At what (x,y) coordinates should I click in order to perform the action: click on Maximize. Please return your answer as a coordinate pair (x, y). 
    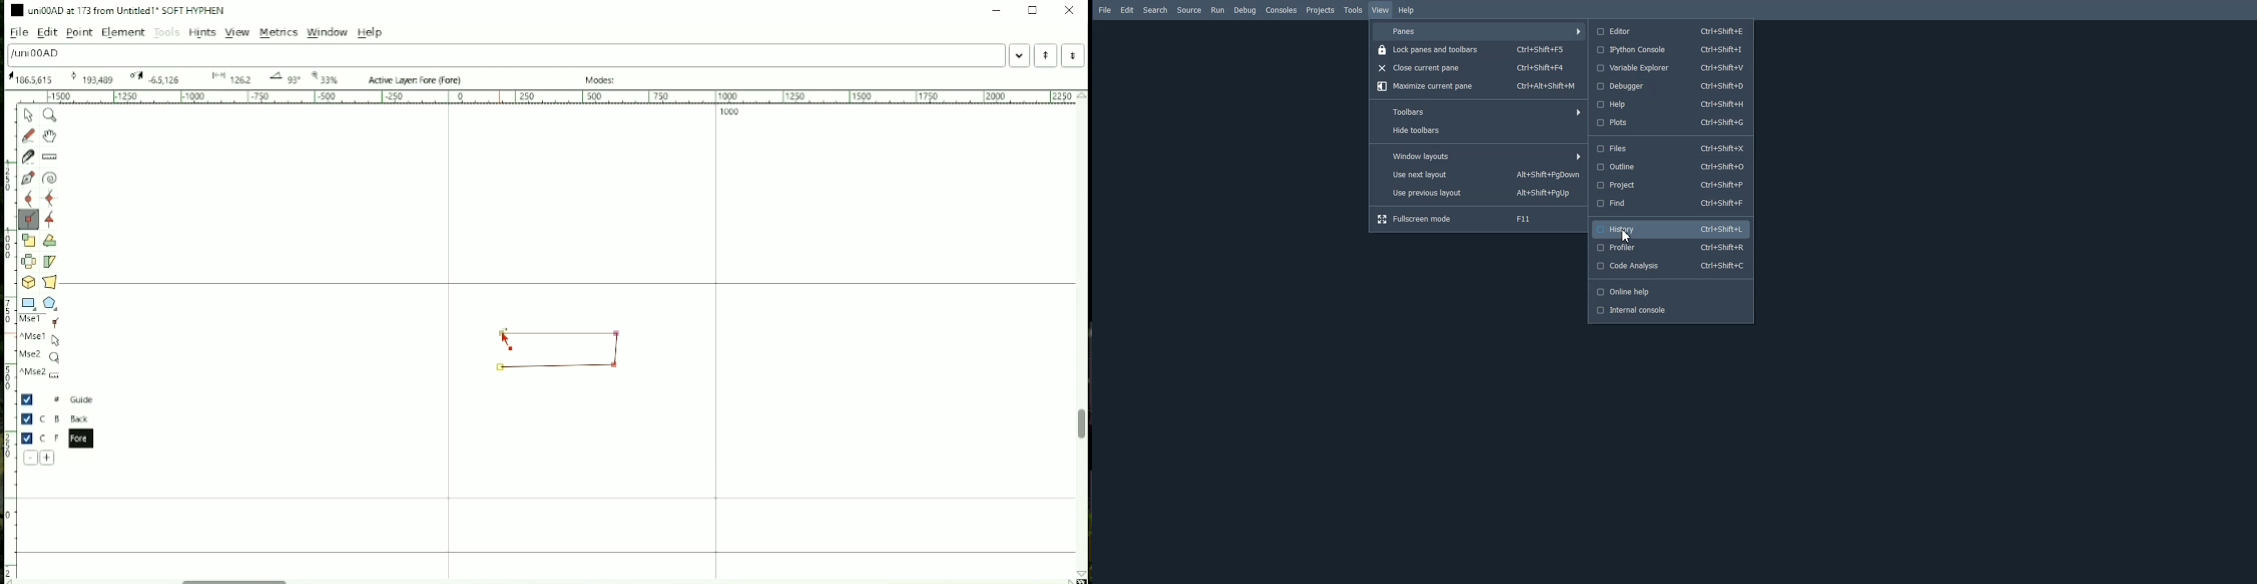
    Looking at the image, I should click on (1033, 10).